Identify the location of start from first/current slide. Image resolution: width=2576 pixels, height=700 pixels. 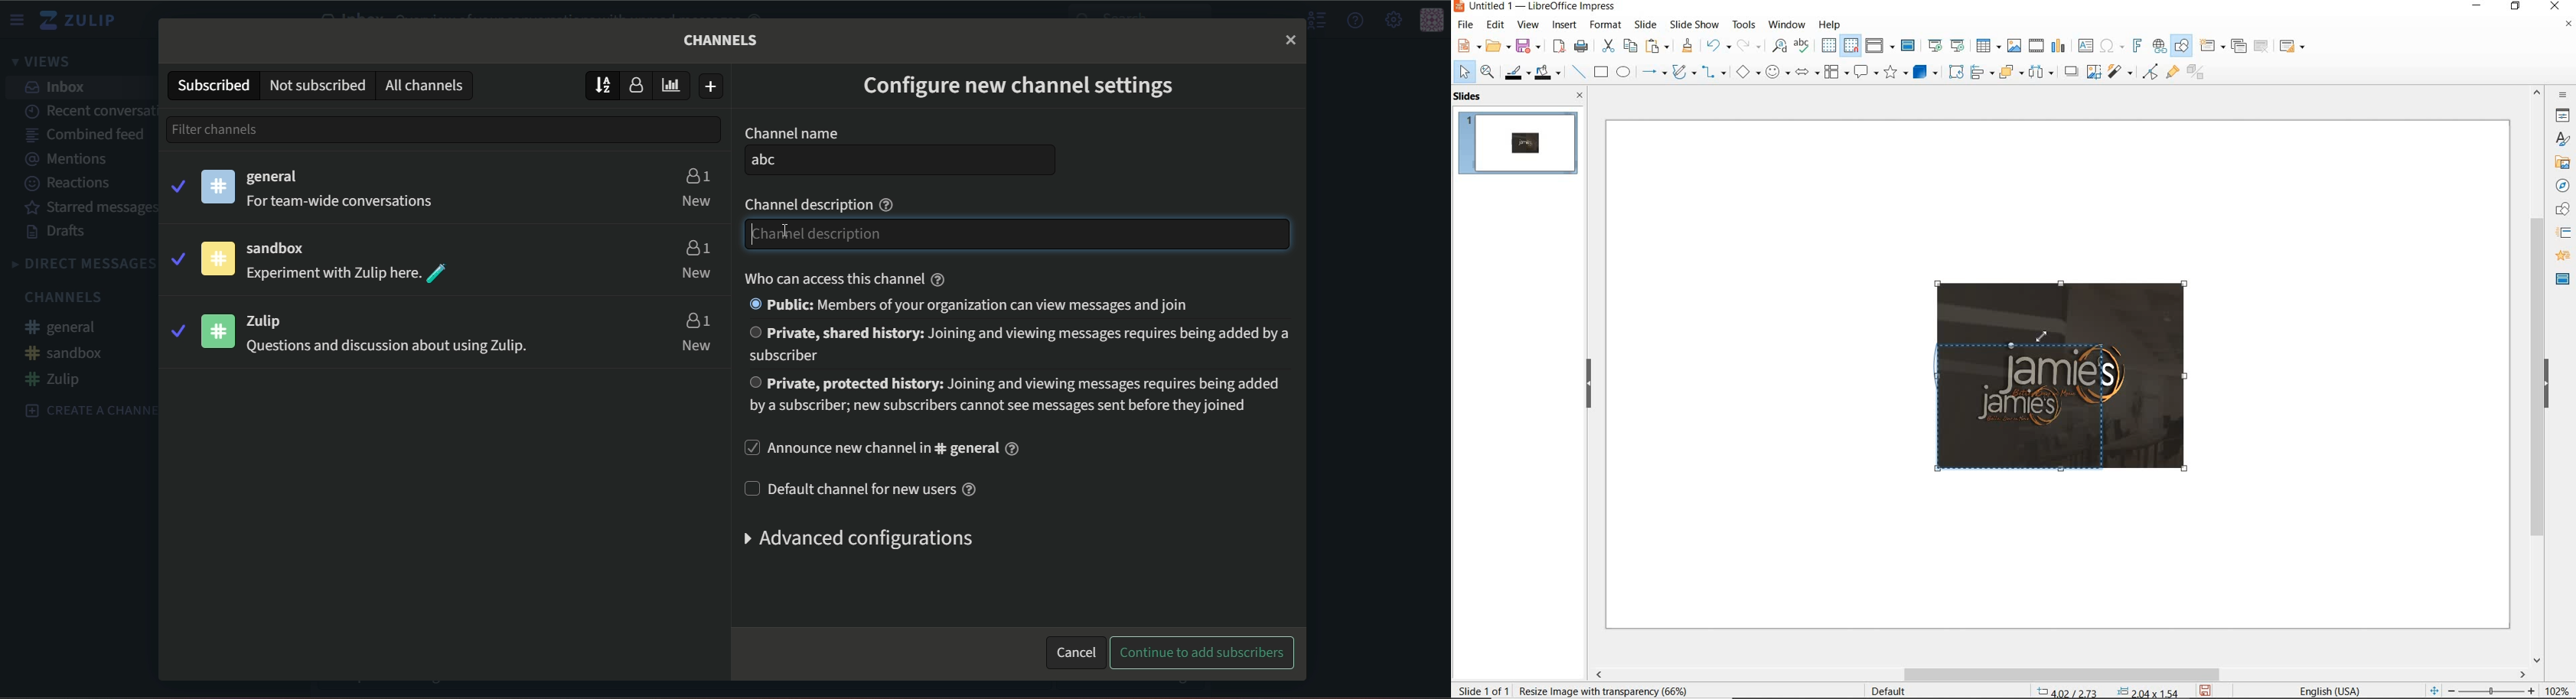
(1946, 44).